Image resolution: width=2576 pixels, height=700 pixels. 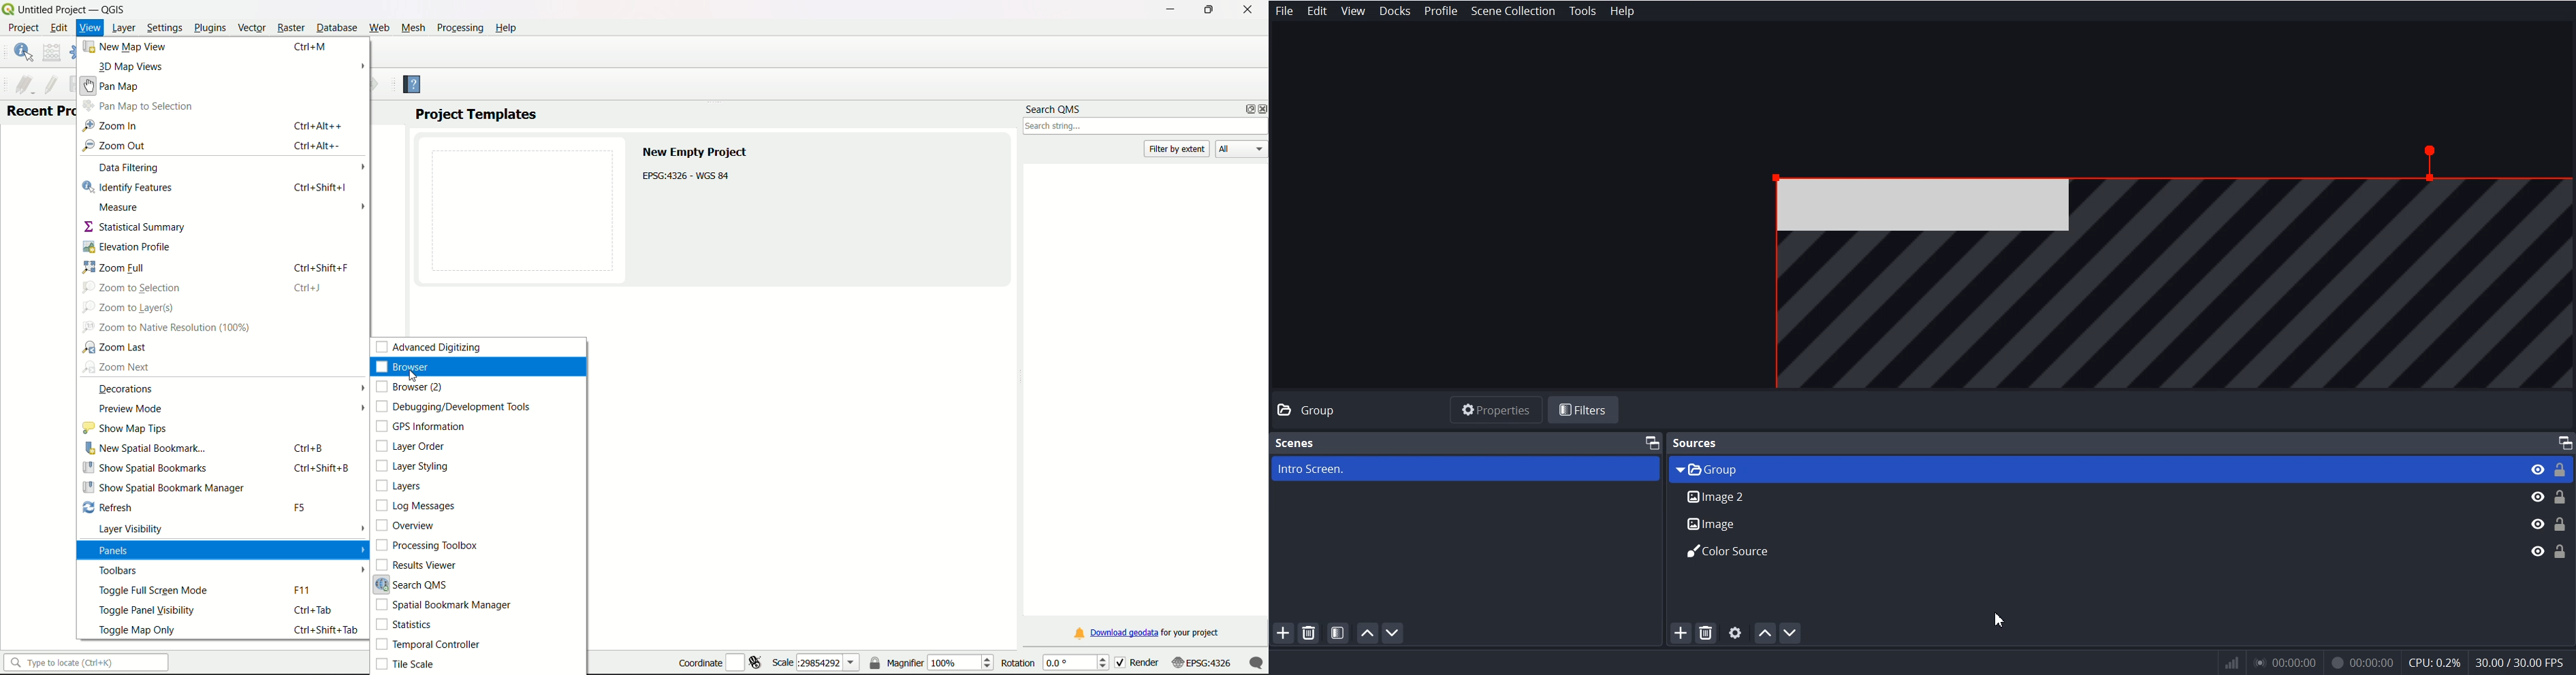 I want to click on cpu, so click(x=2434, y=661).